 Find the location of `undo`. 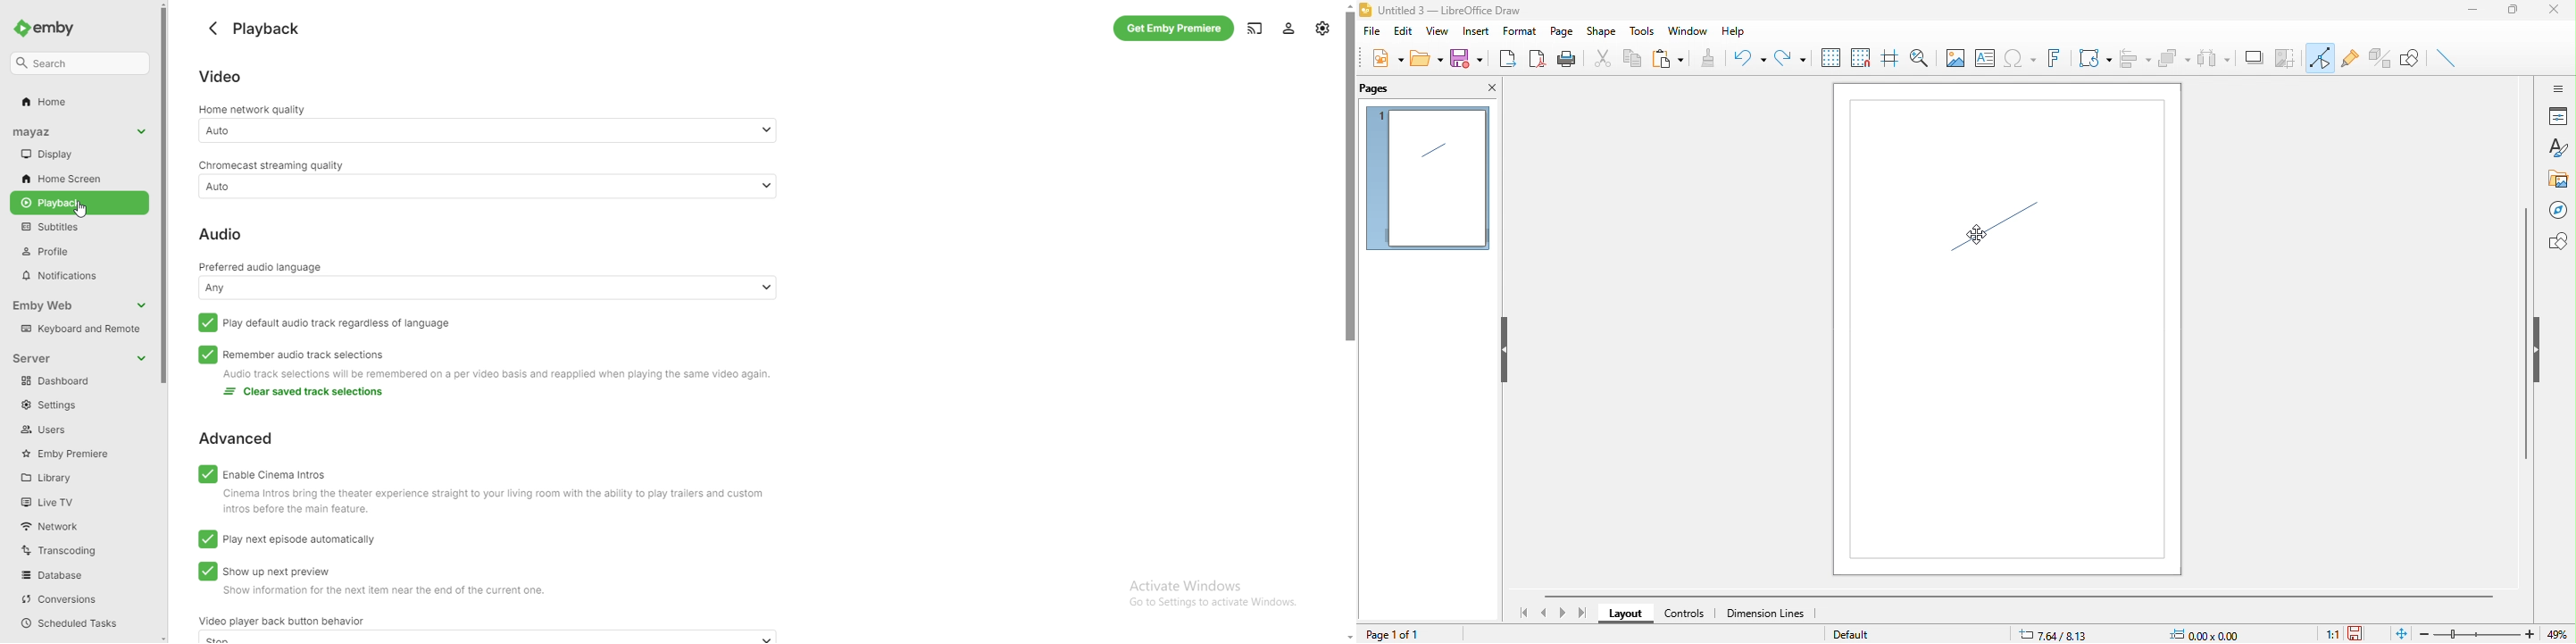

undo is located at coordinates (1750, 60).